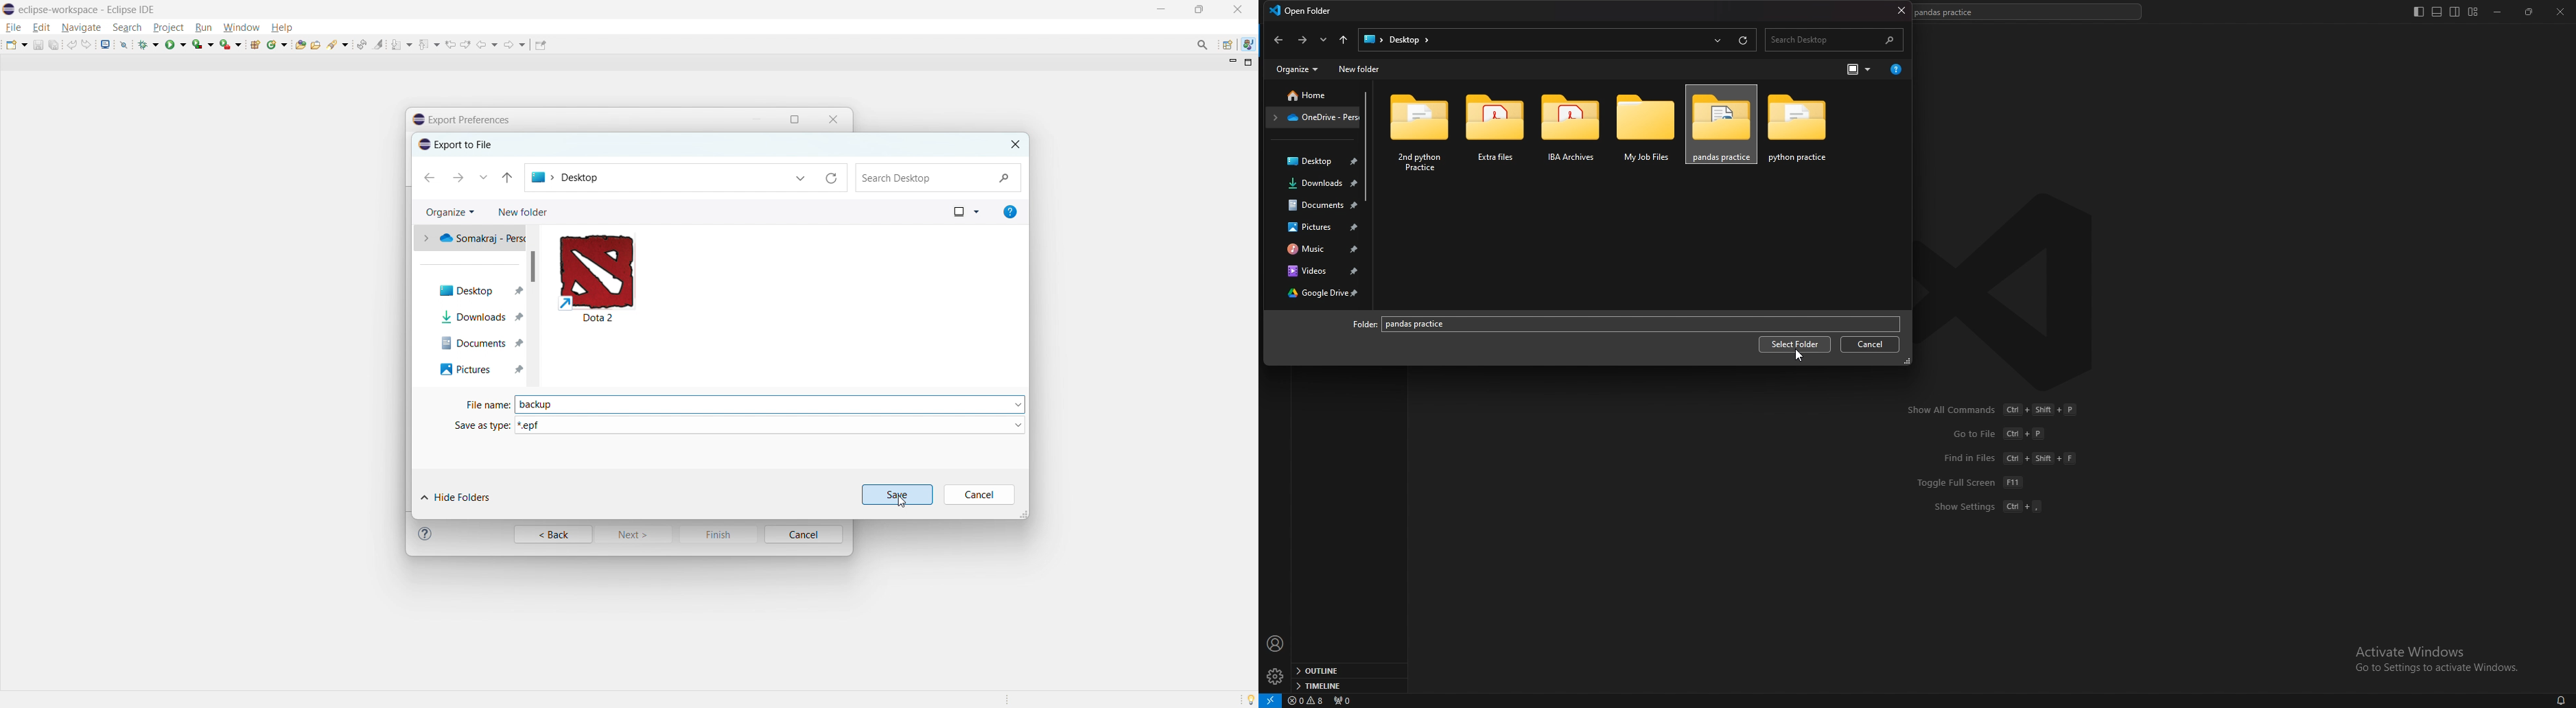 This screenshot has width=2576, height=728. What do you see at coordinates (127, 28) in the screenshot?
I see `search` at bounding box center [127, 28].